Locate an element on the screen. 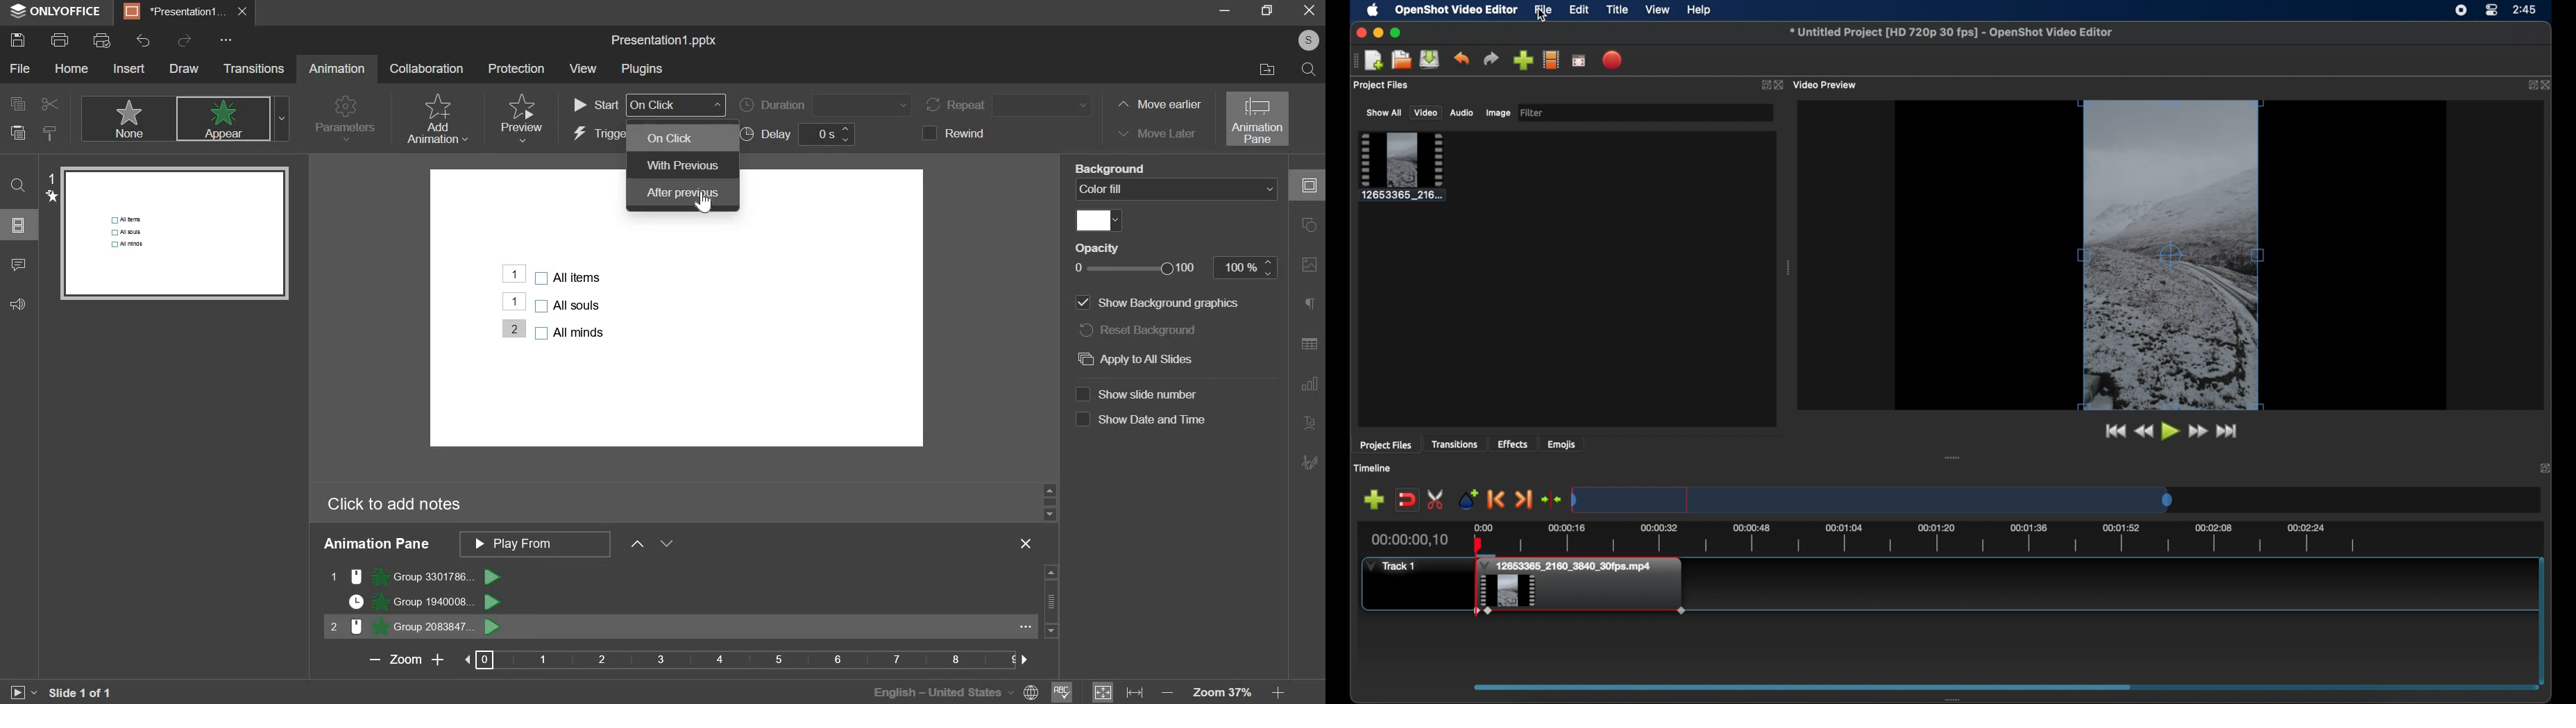  image is located at coordinates (1497, 113).